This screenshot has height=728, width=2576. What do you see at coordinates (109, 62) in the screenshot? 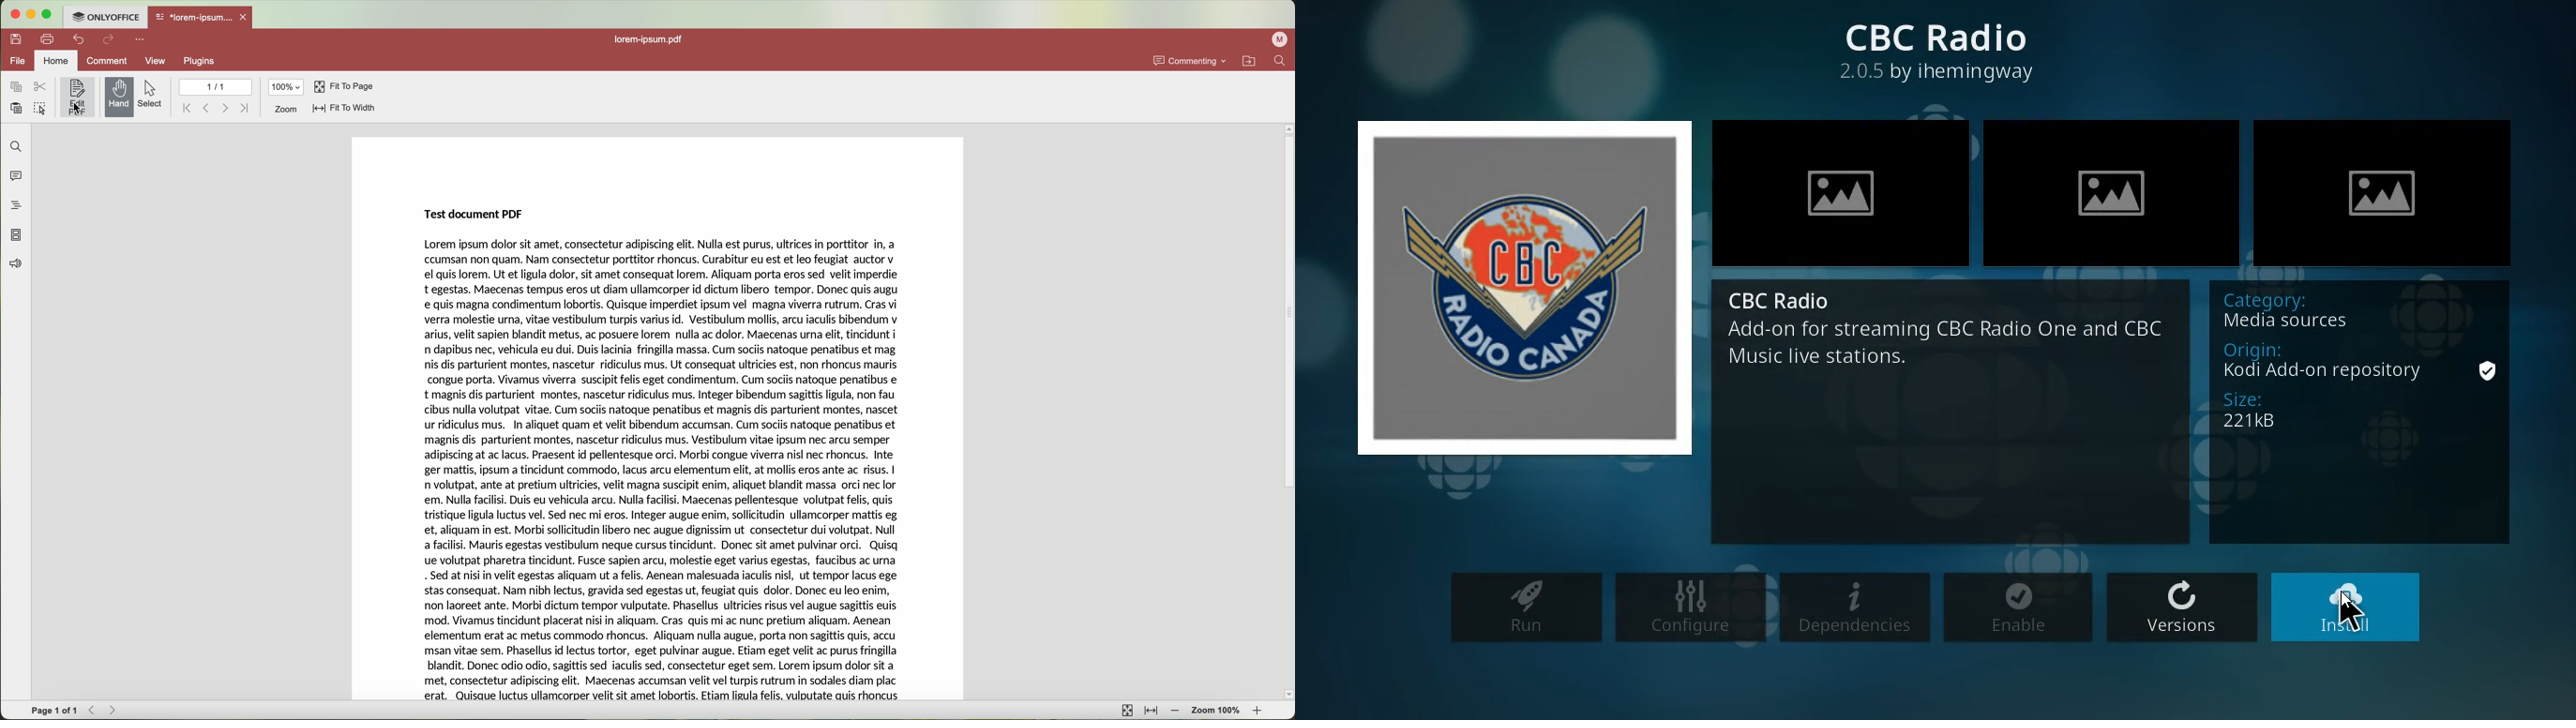
I see `comment` at bounding box center [109, 62].